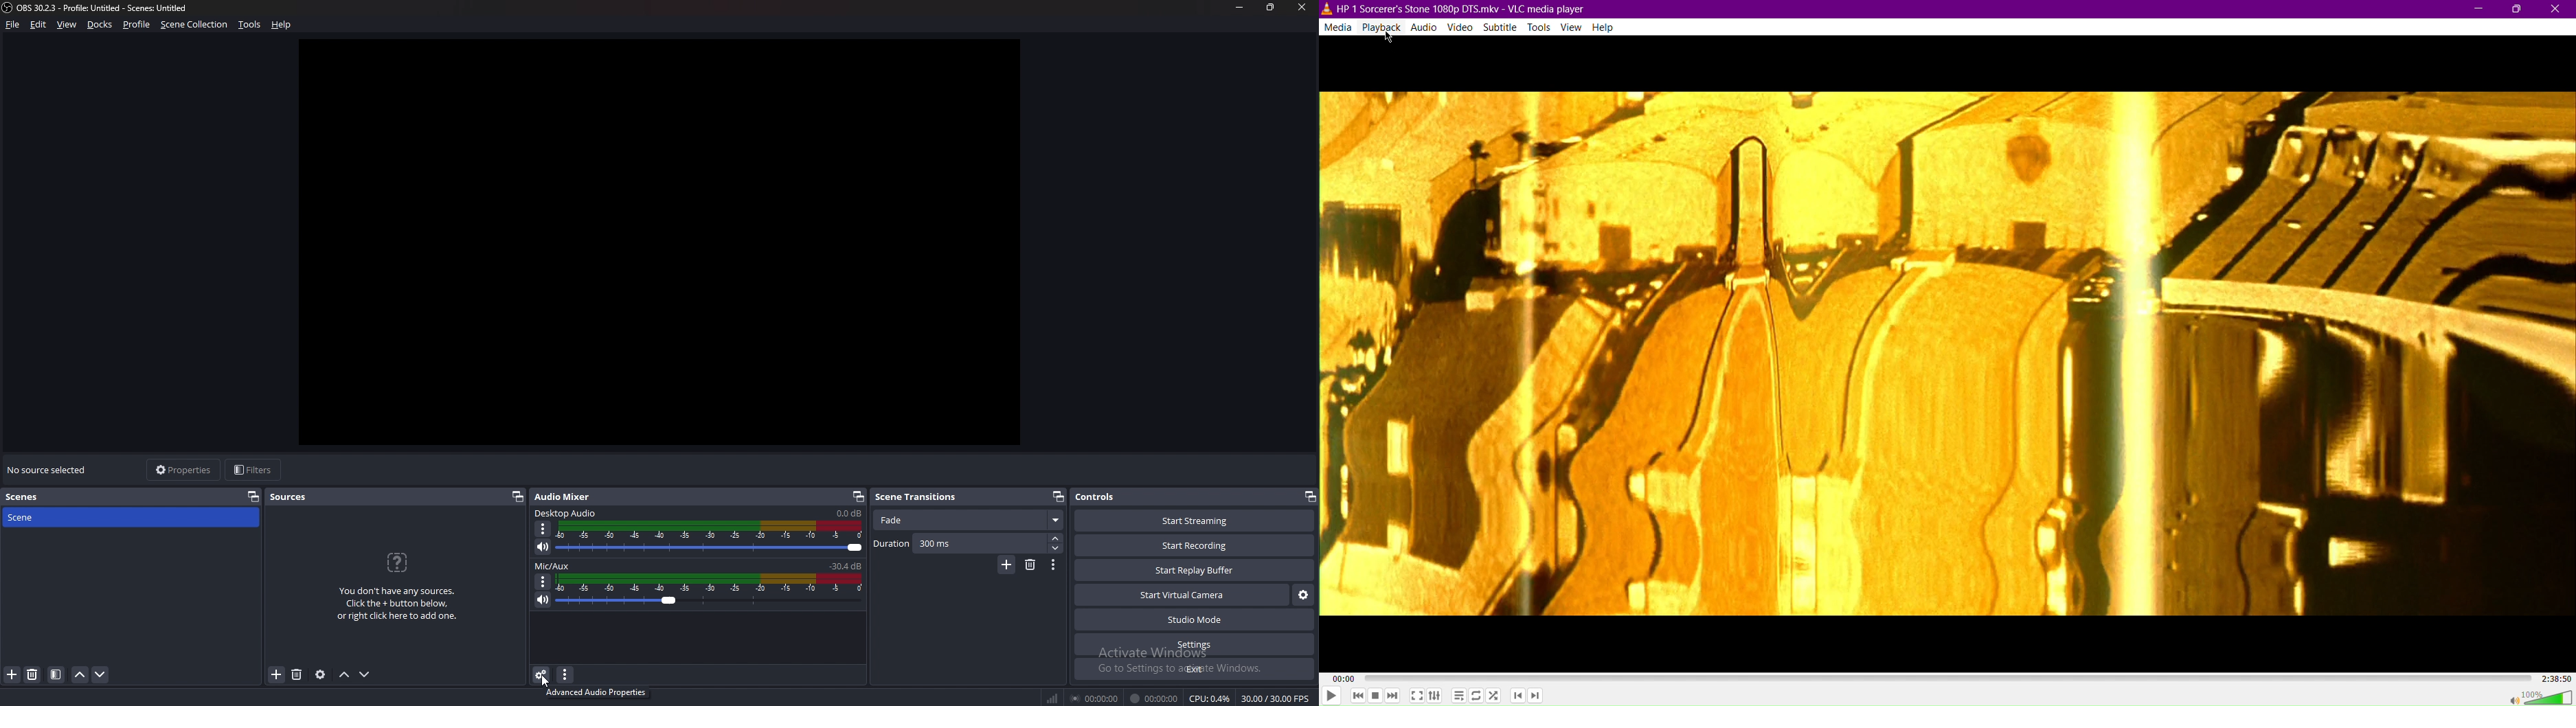 This screenshot has height=728, width=2576. I want to click on Close, so click(2557, 9).